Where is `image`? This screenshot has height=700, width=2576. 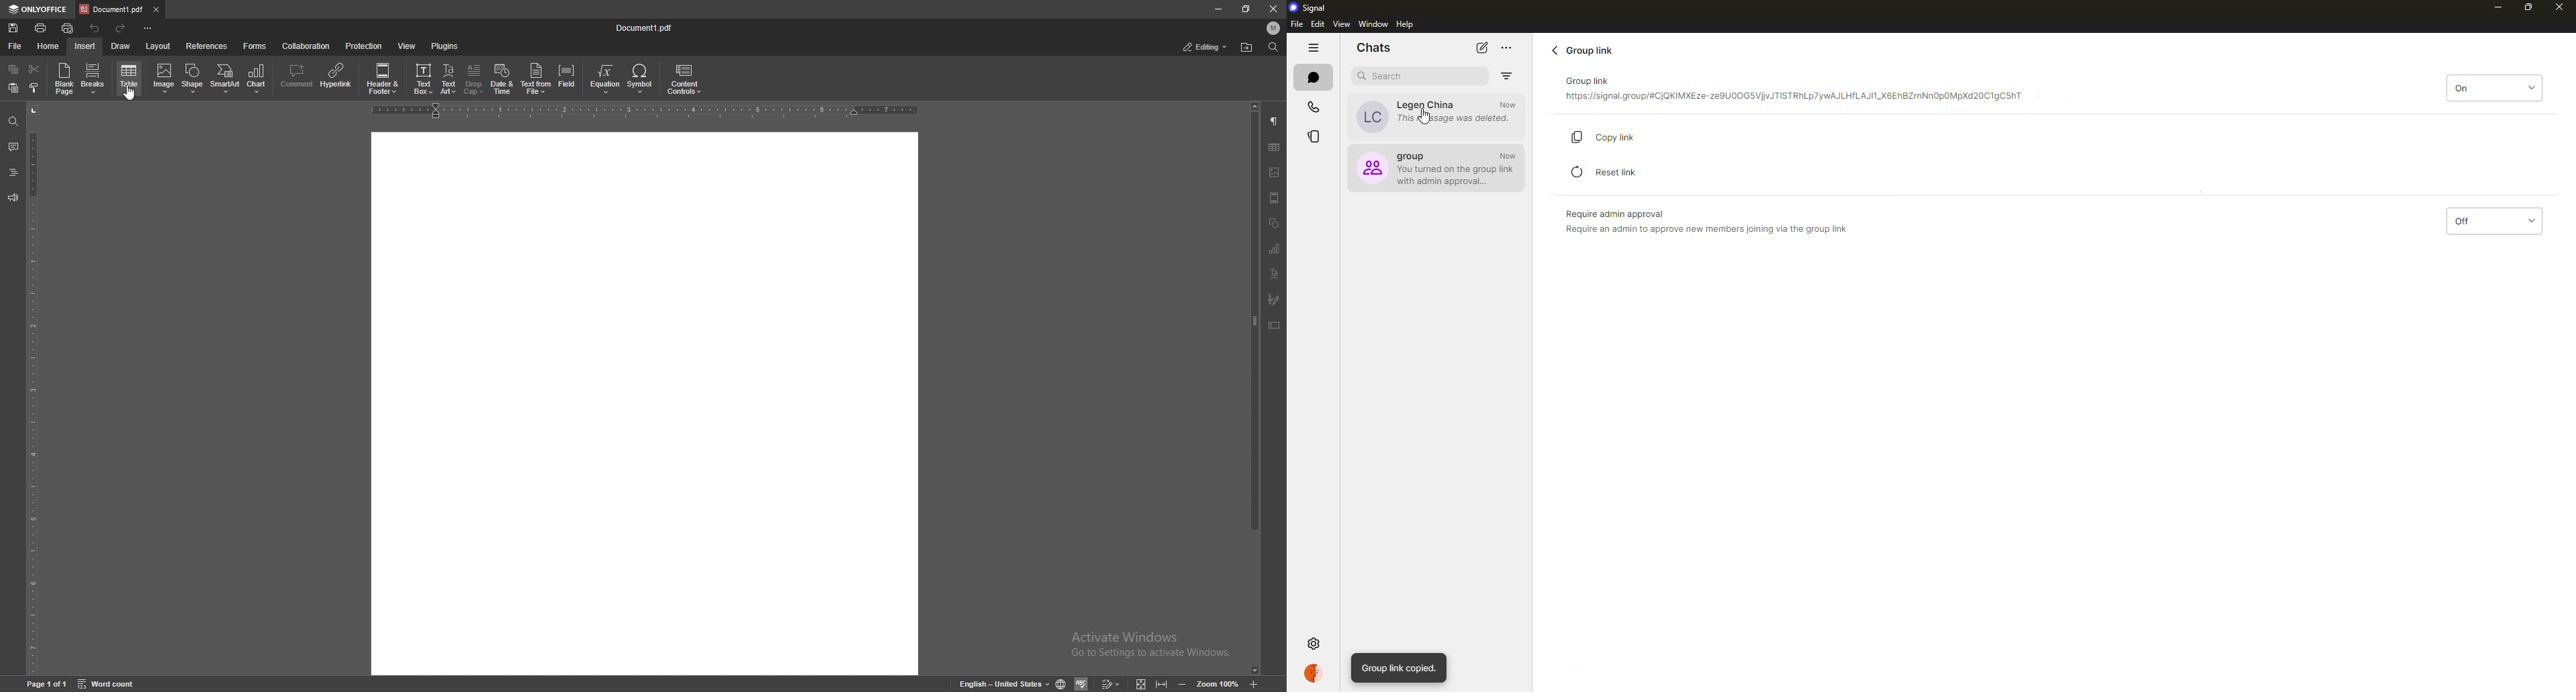 image is located at coordinates (1275, 171).